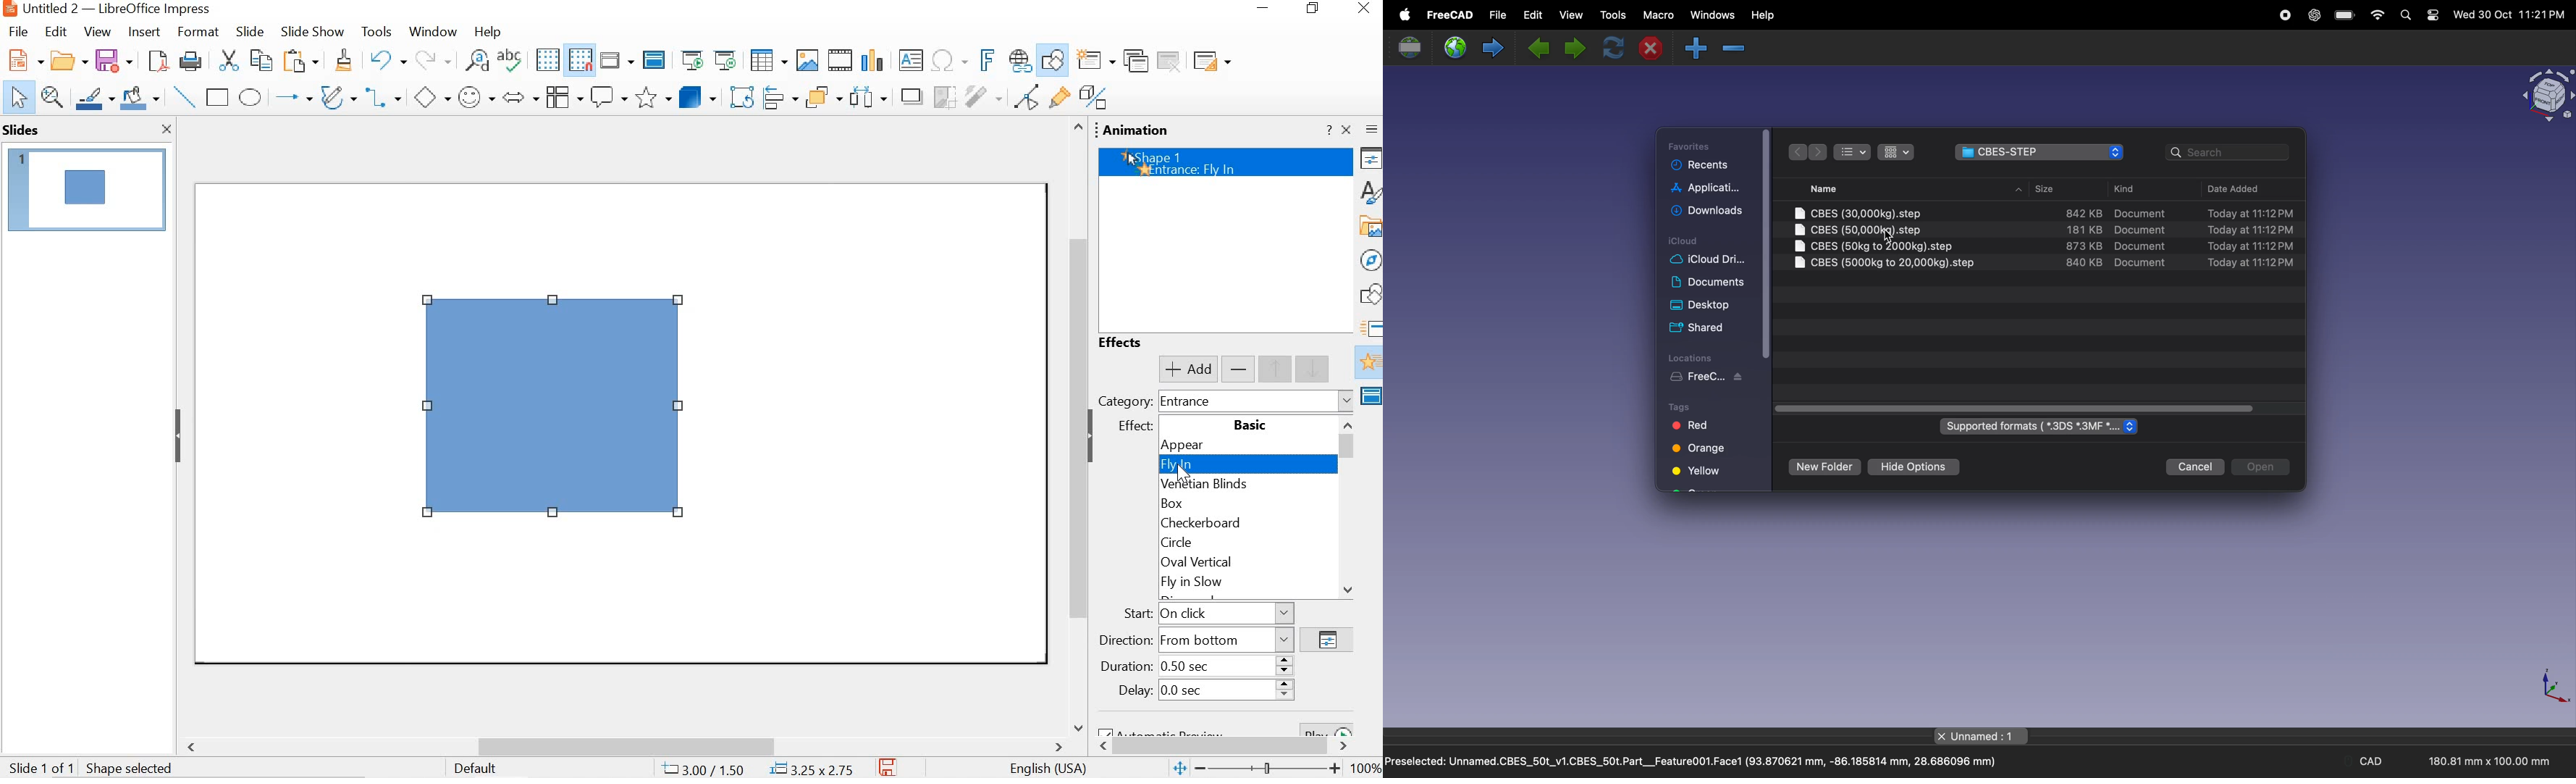 Image resolution: width=2576 pixels, height=784 pixels. What do you see at coordinates (623, 745) in the screenshot?
I see `scrollbar` at bounding box center [623, 745].